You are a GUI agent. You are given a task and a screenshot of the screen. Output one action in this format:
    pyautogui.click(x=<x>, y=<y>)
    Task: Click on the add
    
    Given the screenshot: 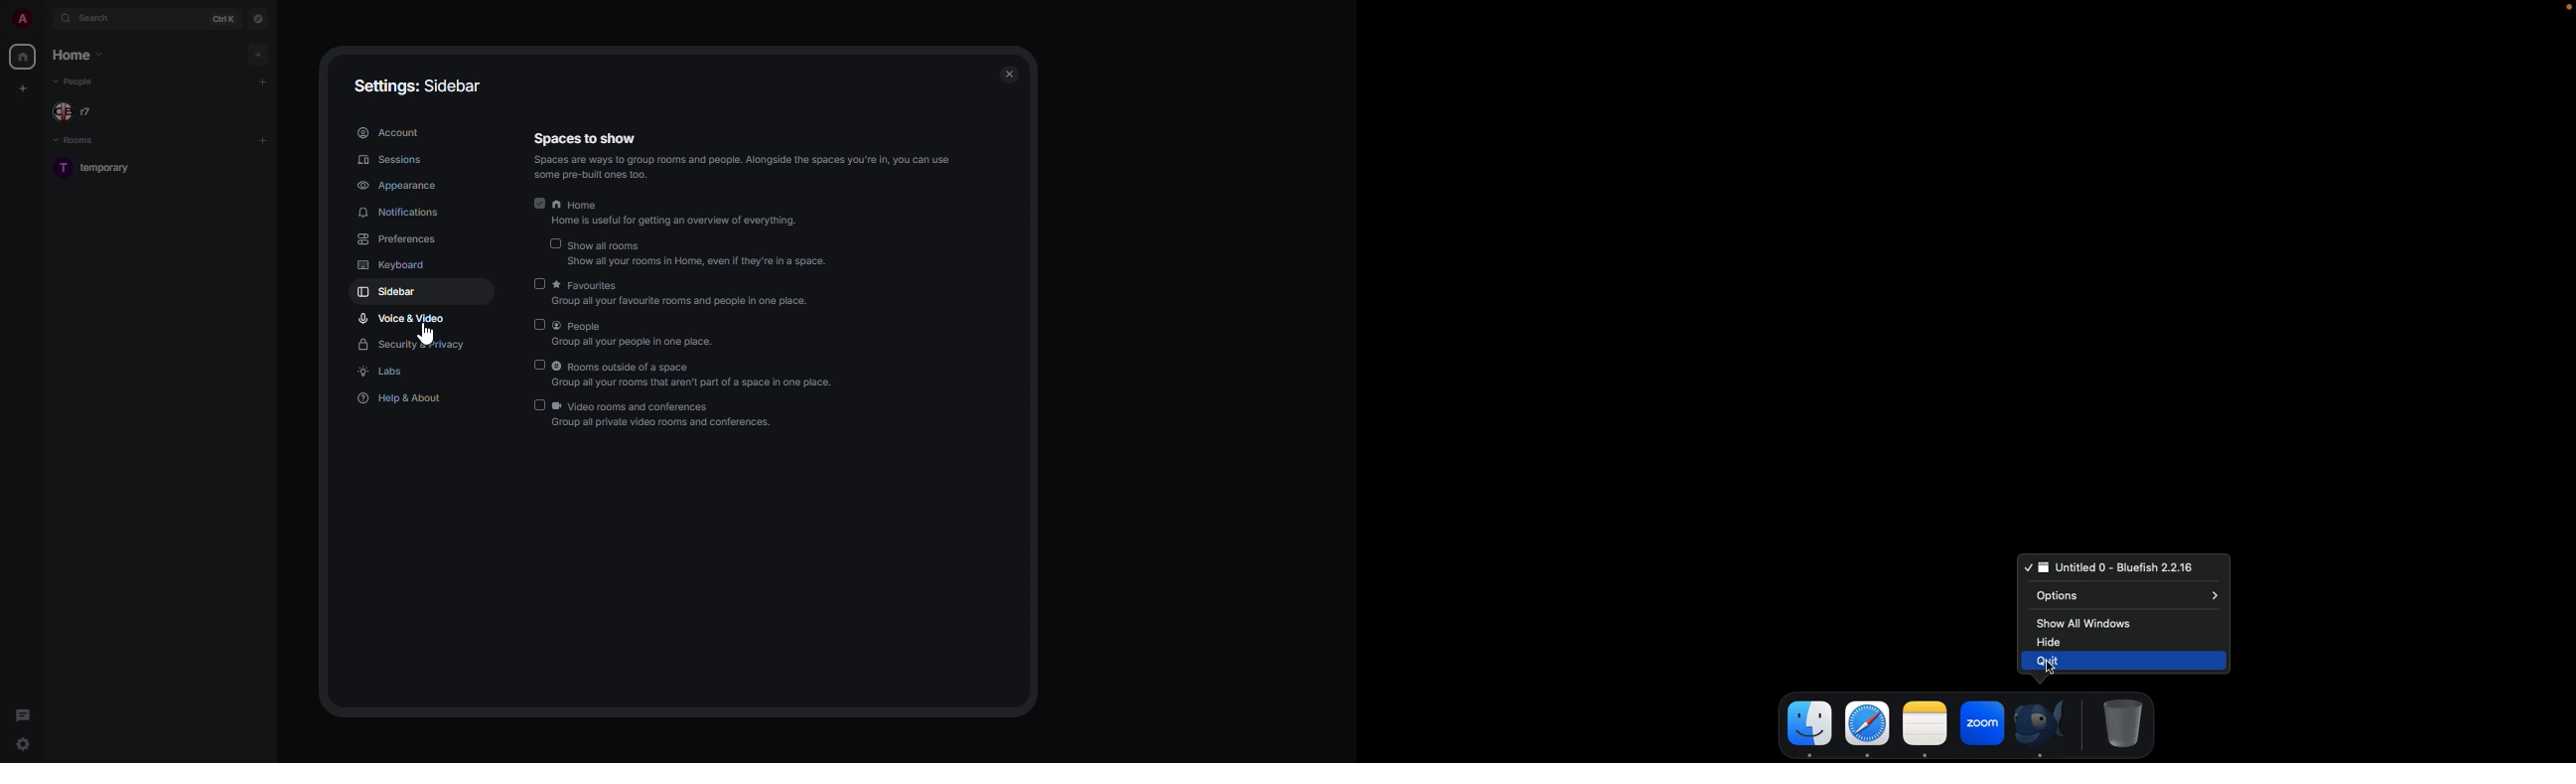 What is the action you would take?
    pyautogui.click(x=267, y=80)
    